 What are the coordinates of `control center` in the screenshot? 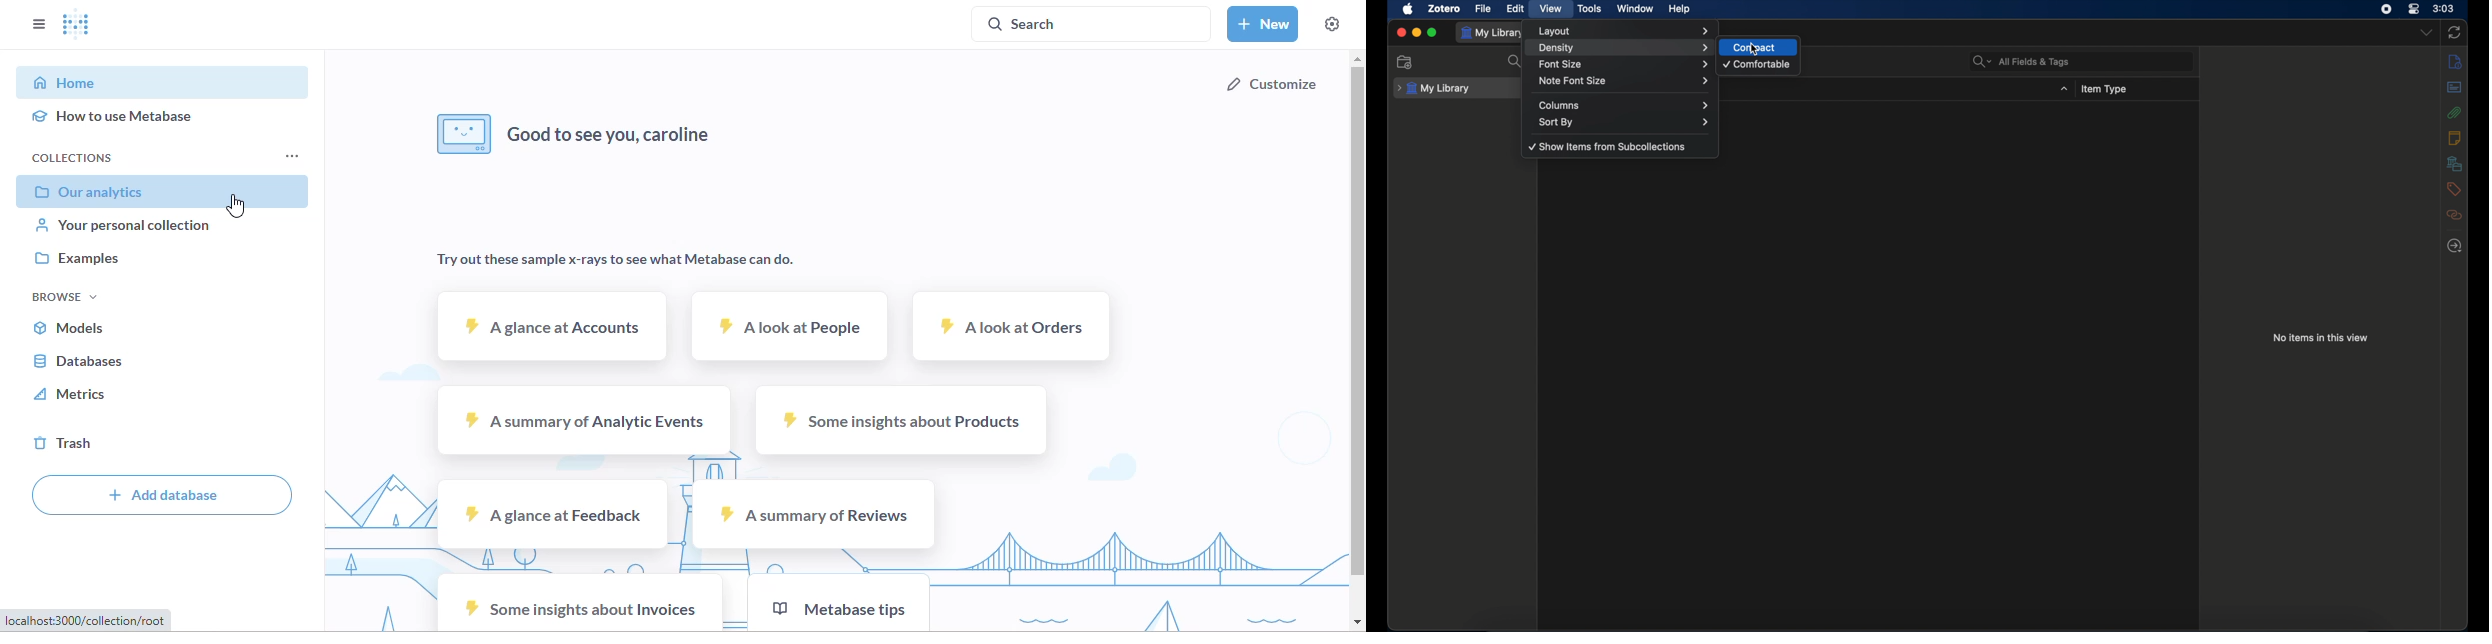 It's located at (2413, 9).